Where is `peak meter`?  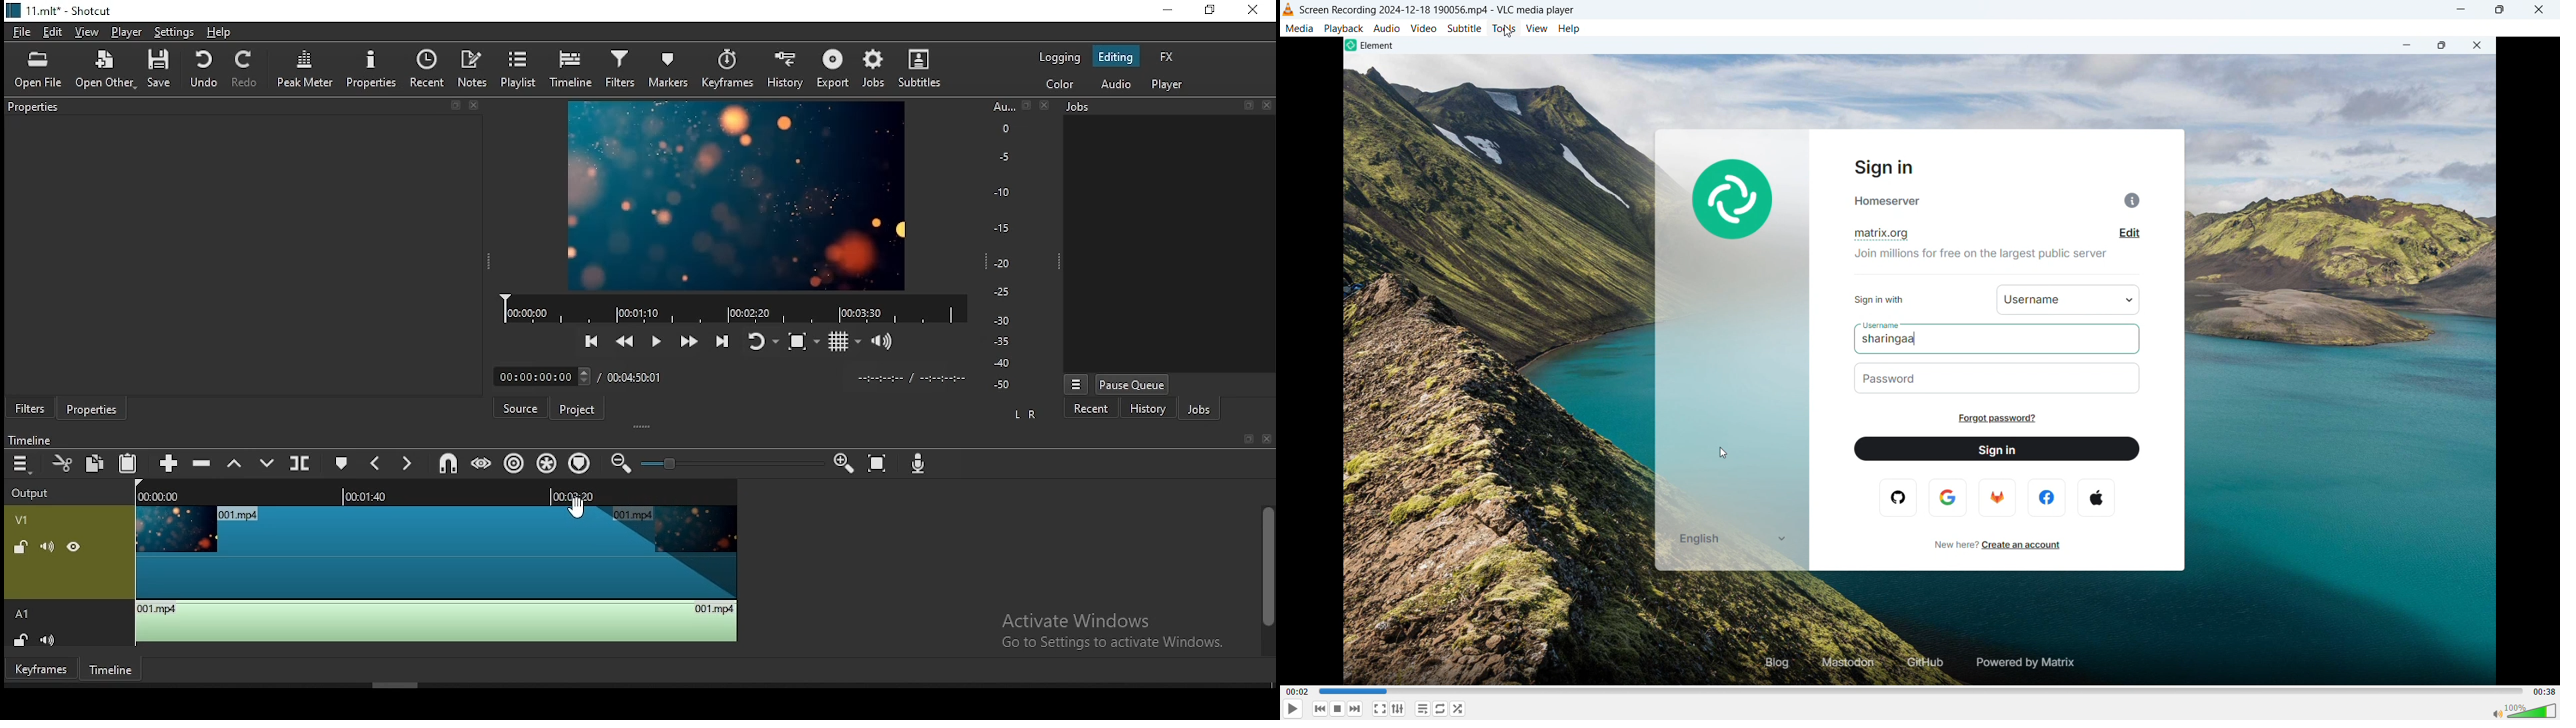
peak meter is located at coordinates (304, 69).